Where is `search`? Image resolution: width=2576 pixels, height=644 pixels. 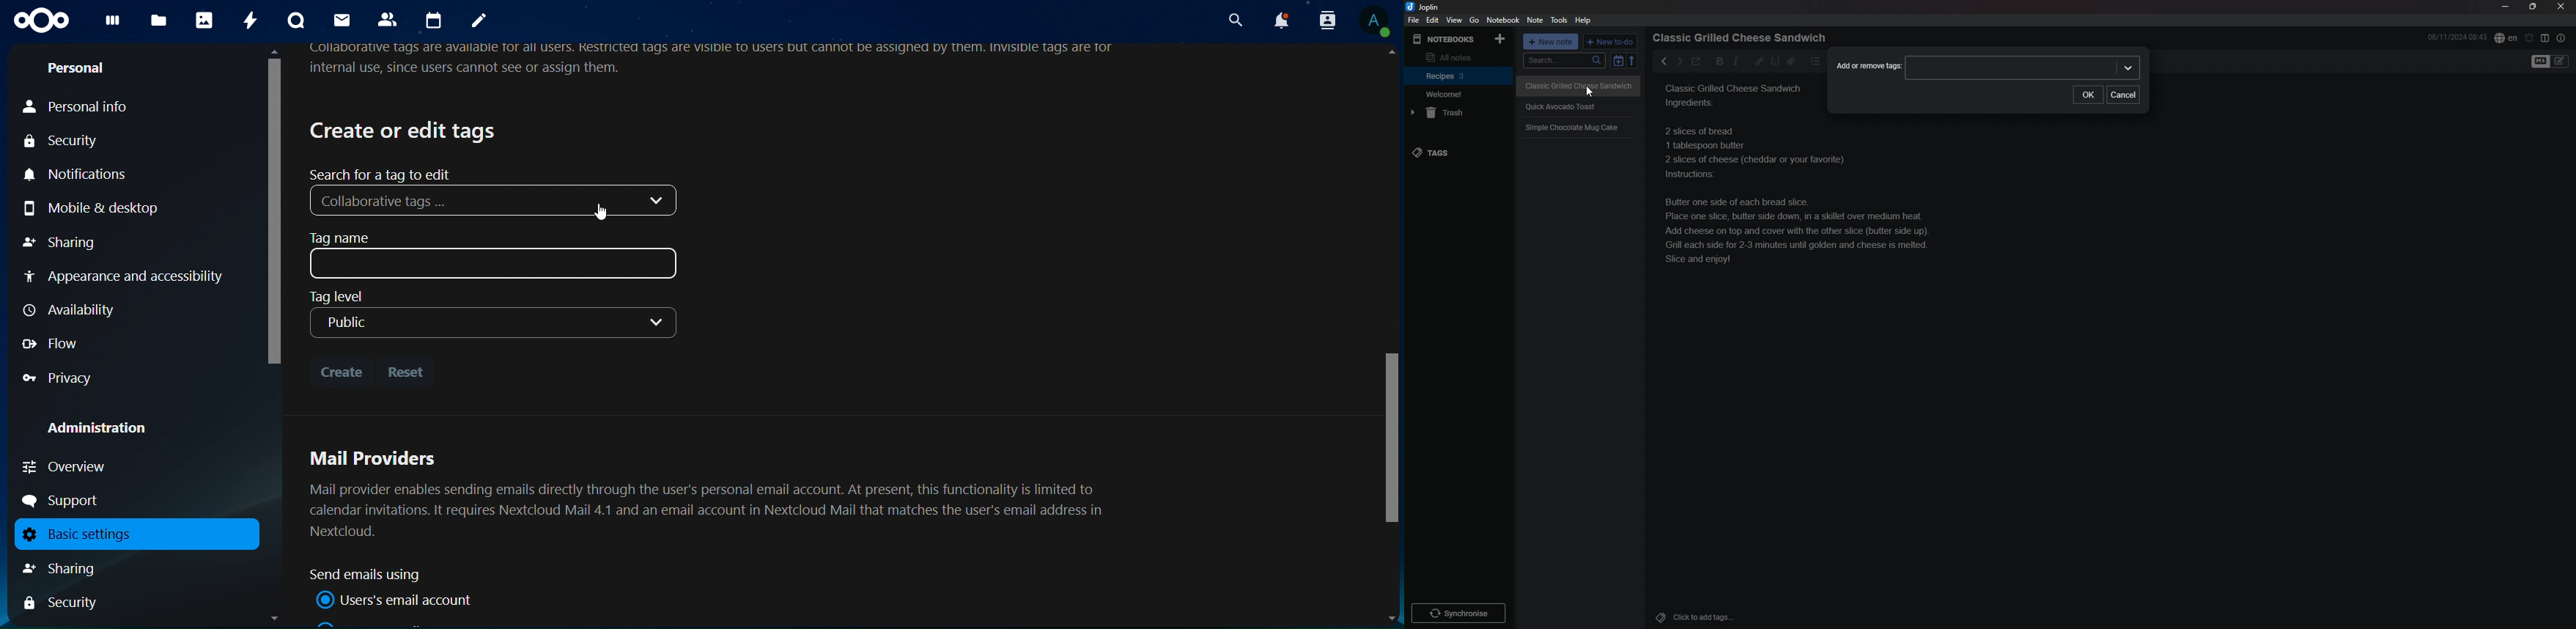 search is located at coordinates (1564, 60).